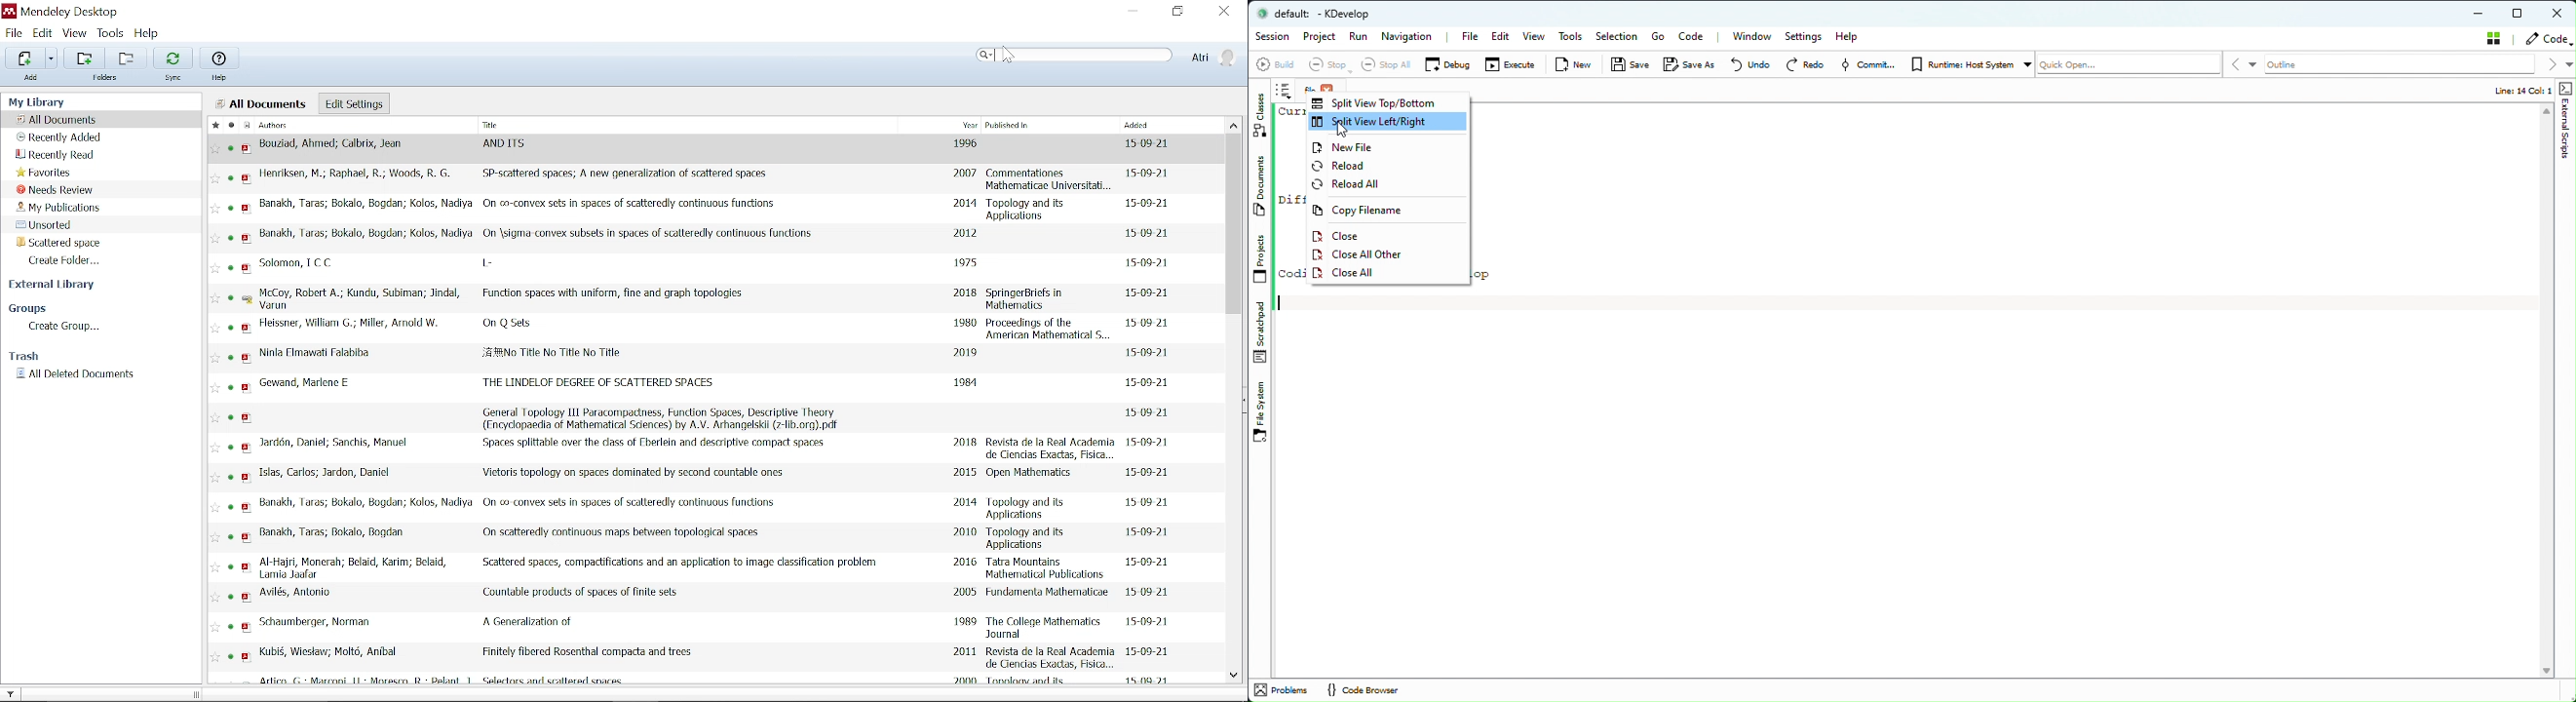  What do you see at coordinates (88, 375) in the screenshot?
I see `All deleted documents` at bounding box center [88, 375].